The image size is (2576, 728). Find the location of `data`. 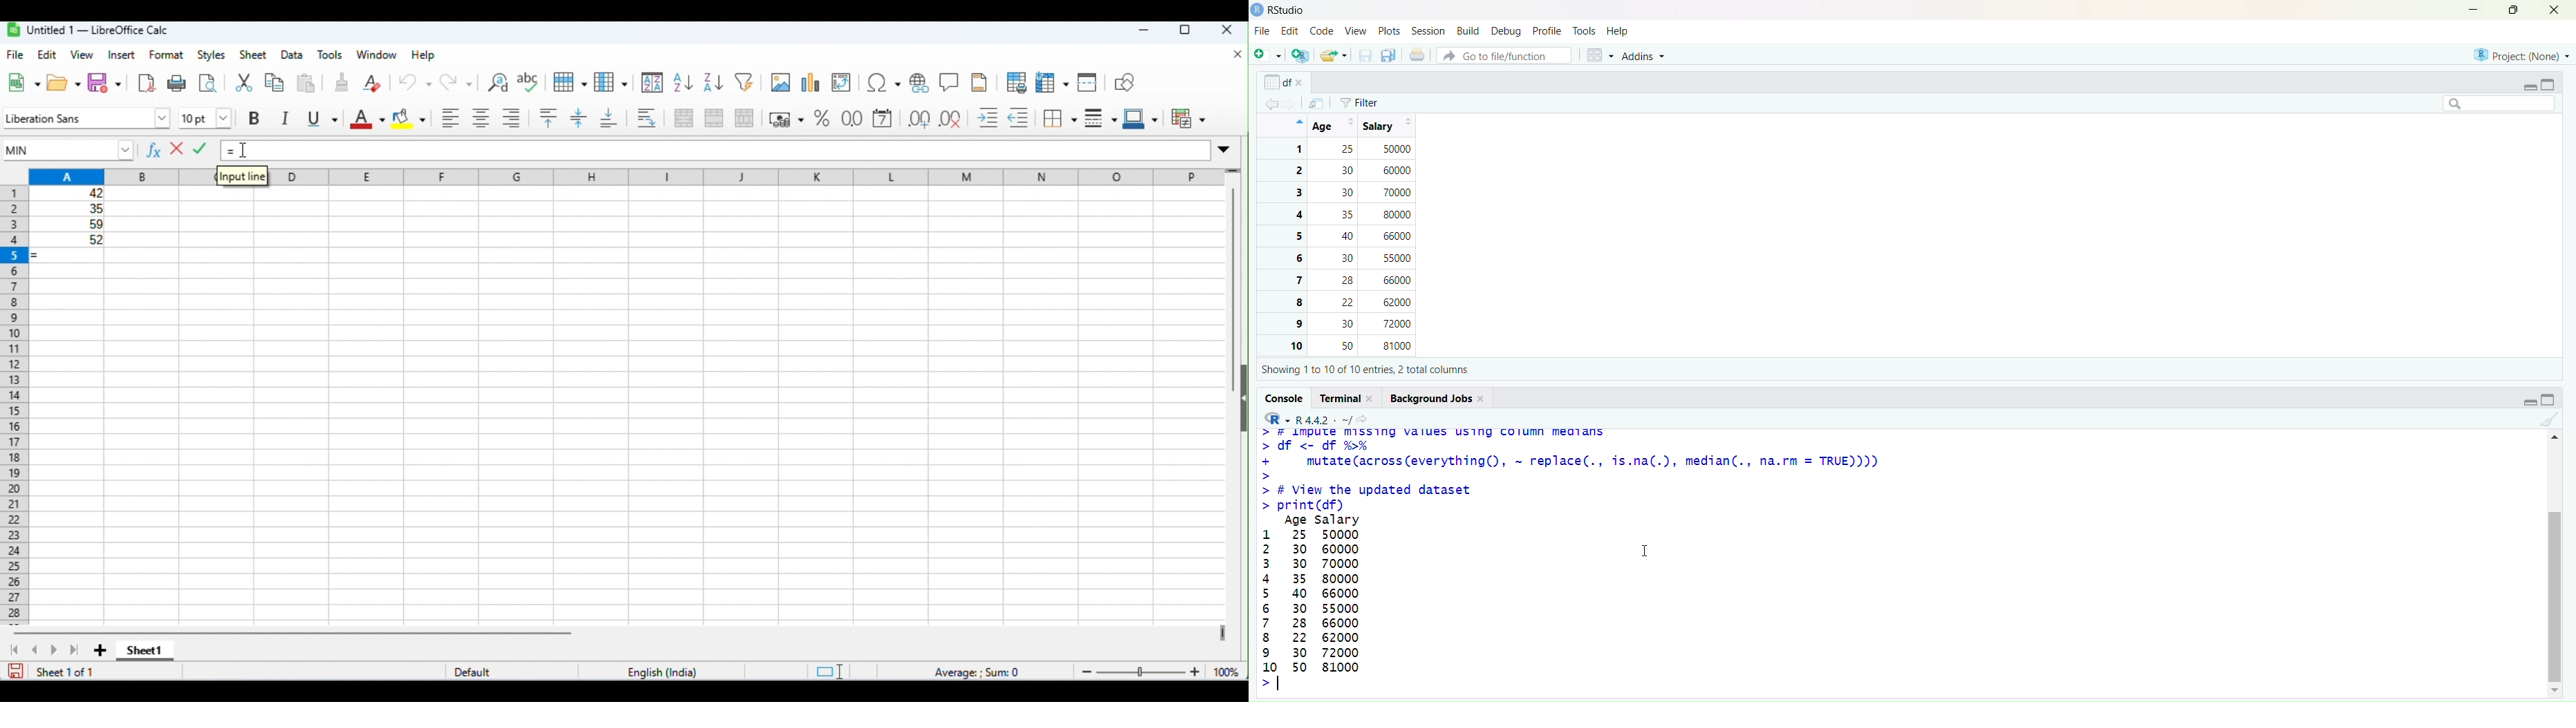

data is located at coordinates (293, 55).